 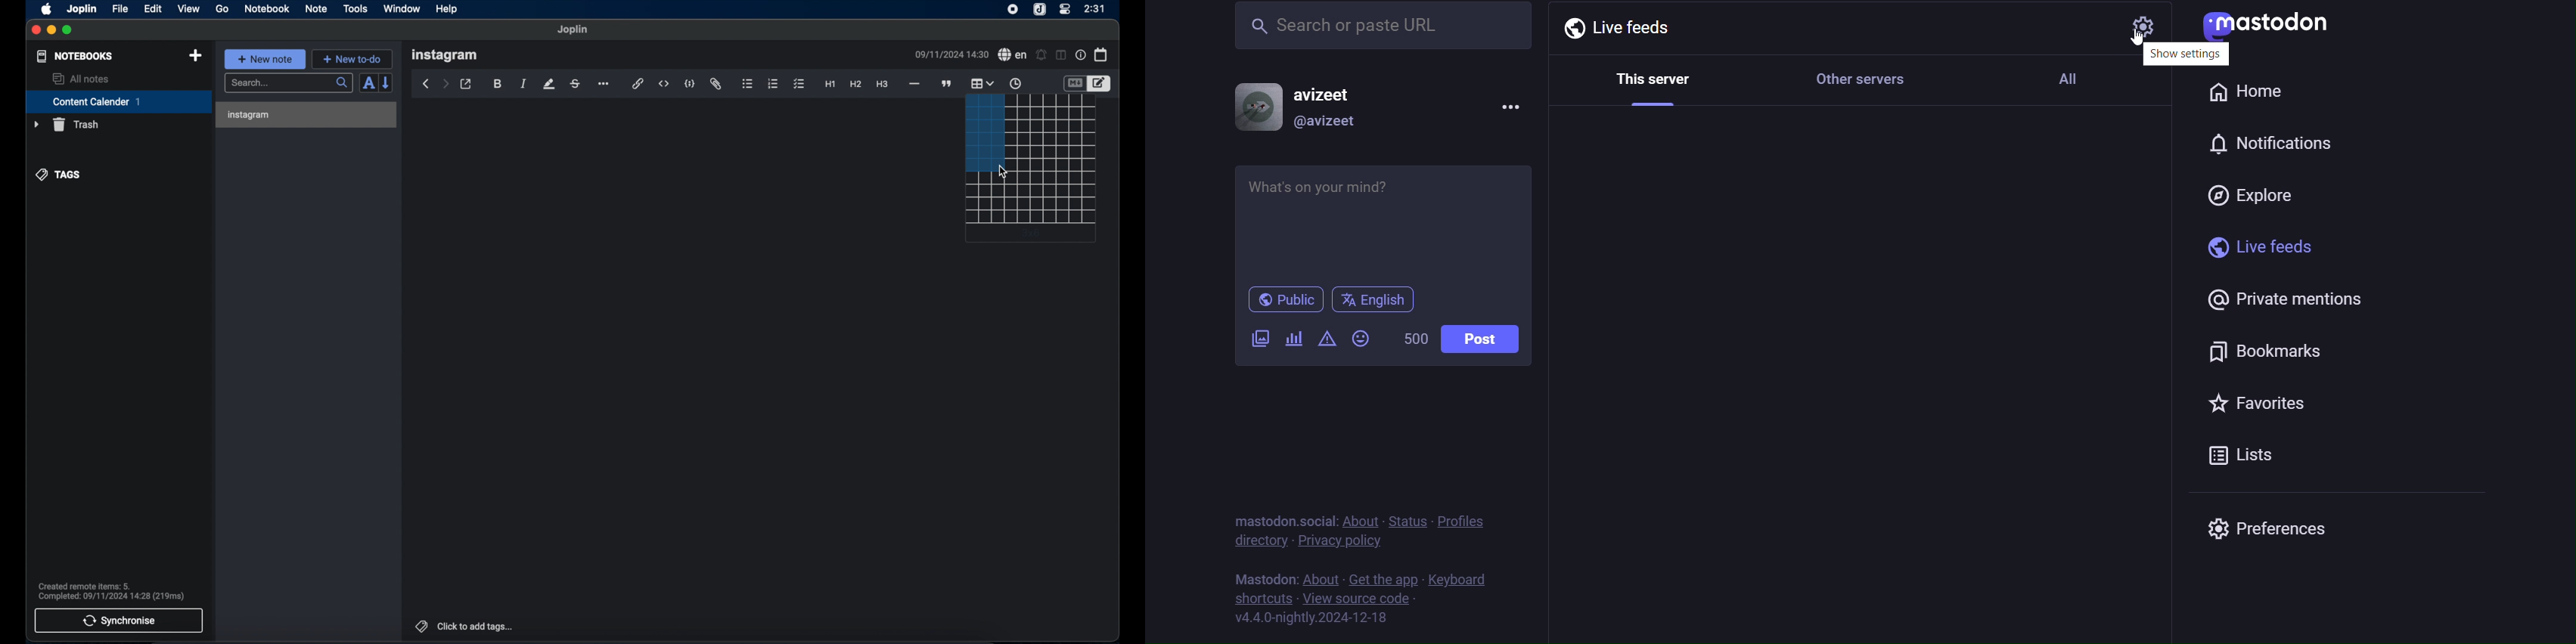 What do you see at coordinates (251, 115) in the screenshot?
I see `instagram` at bounding box center [251, 115].